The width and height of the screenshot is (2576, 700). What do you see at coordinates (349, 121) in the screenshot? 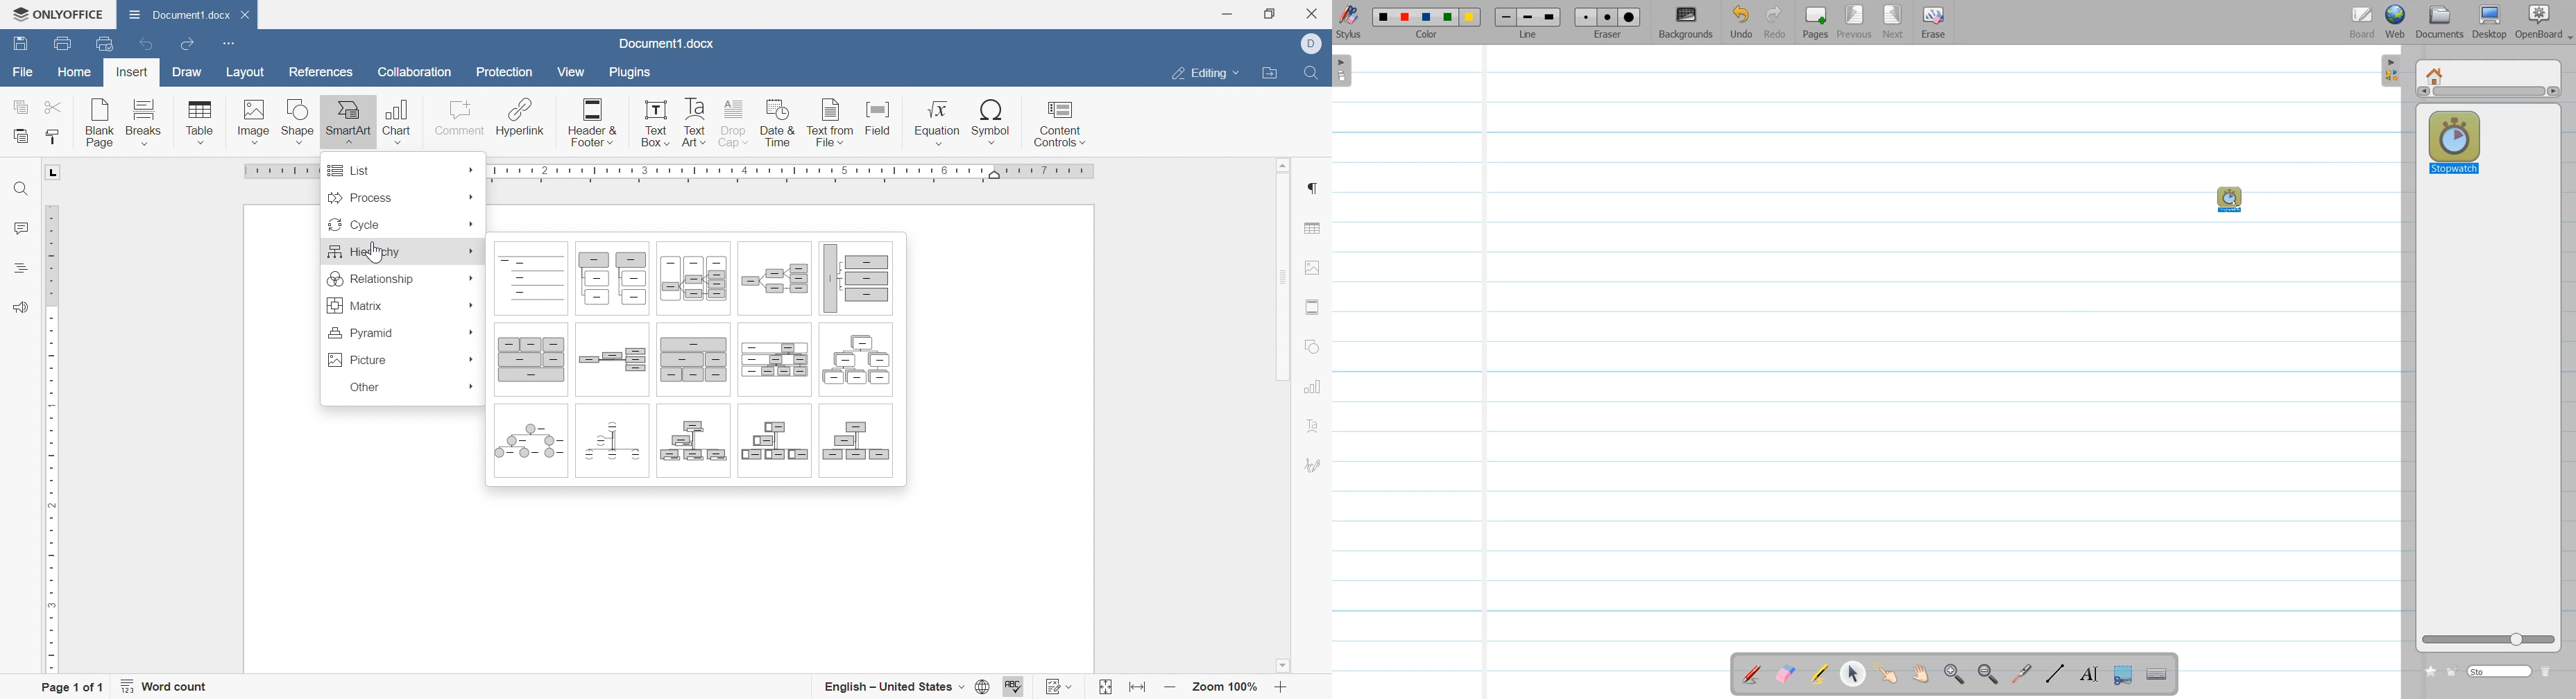
I see `SmartArt` at bounding box center [349, 121].